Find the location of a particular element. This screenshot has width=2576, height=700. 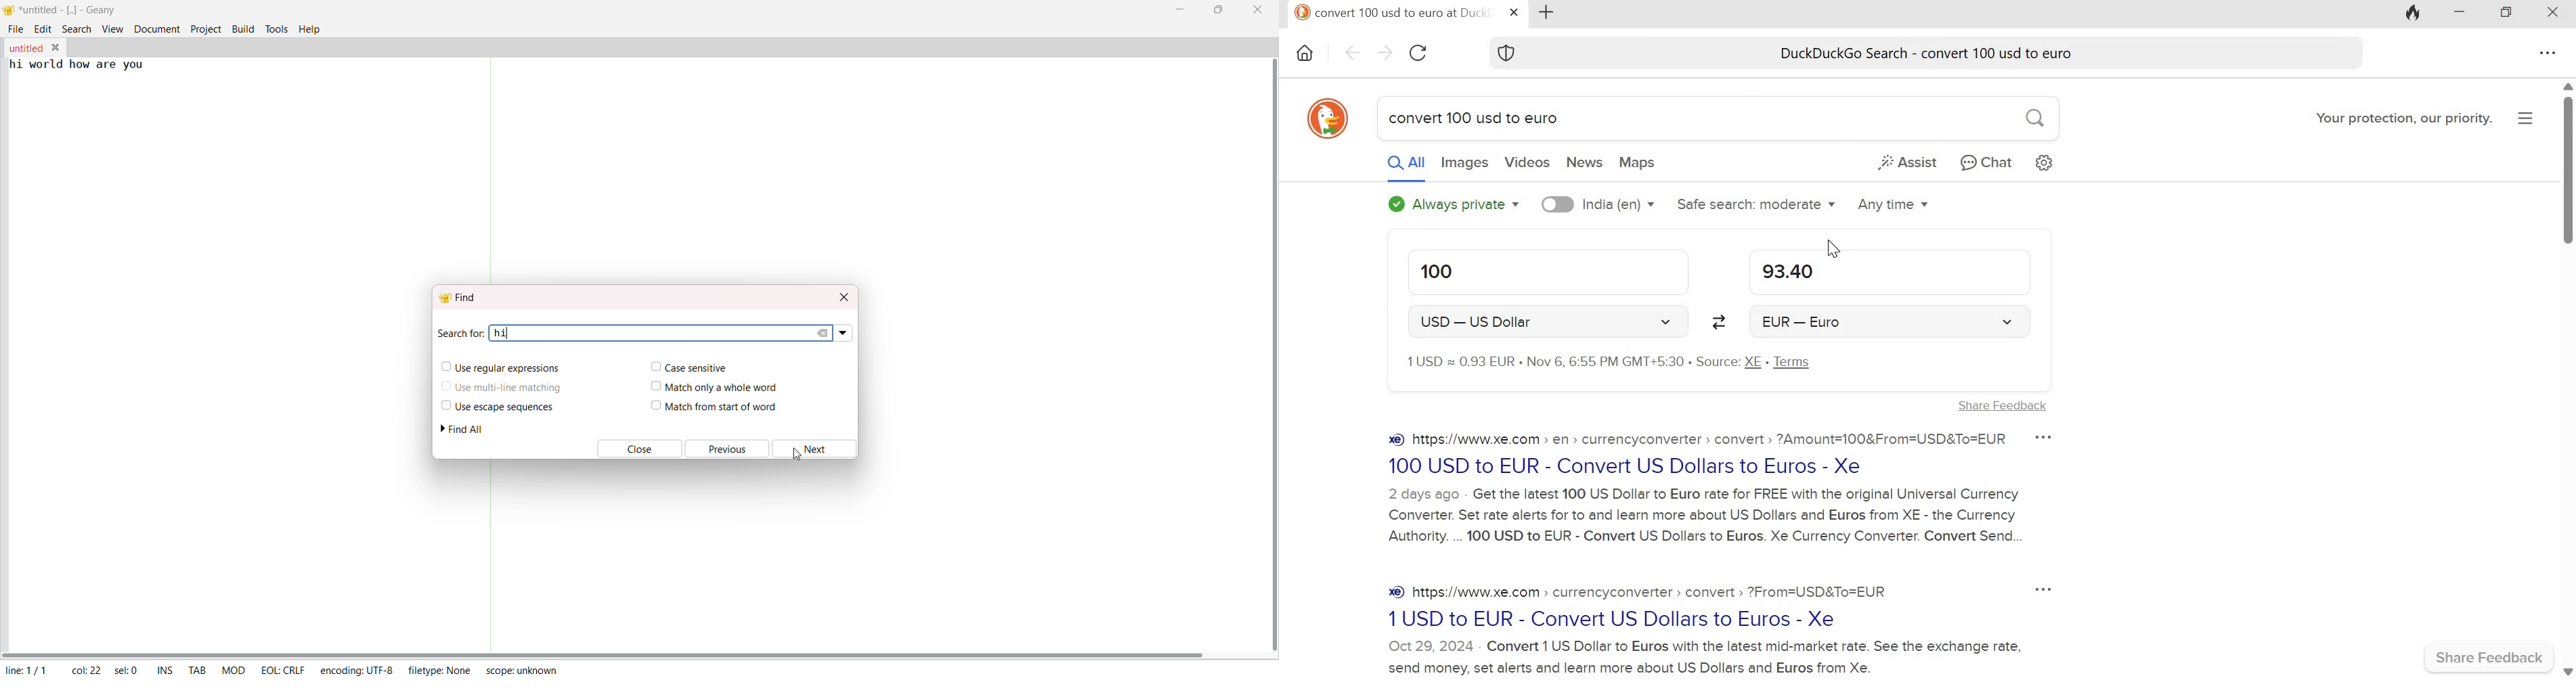

convert 100 usd to euro at DuckDuckGo is located at coordinates (1393, 12).